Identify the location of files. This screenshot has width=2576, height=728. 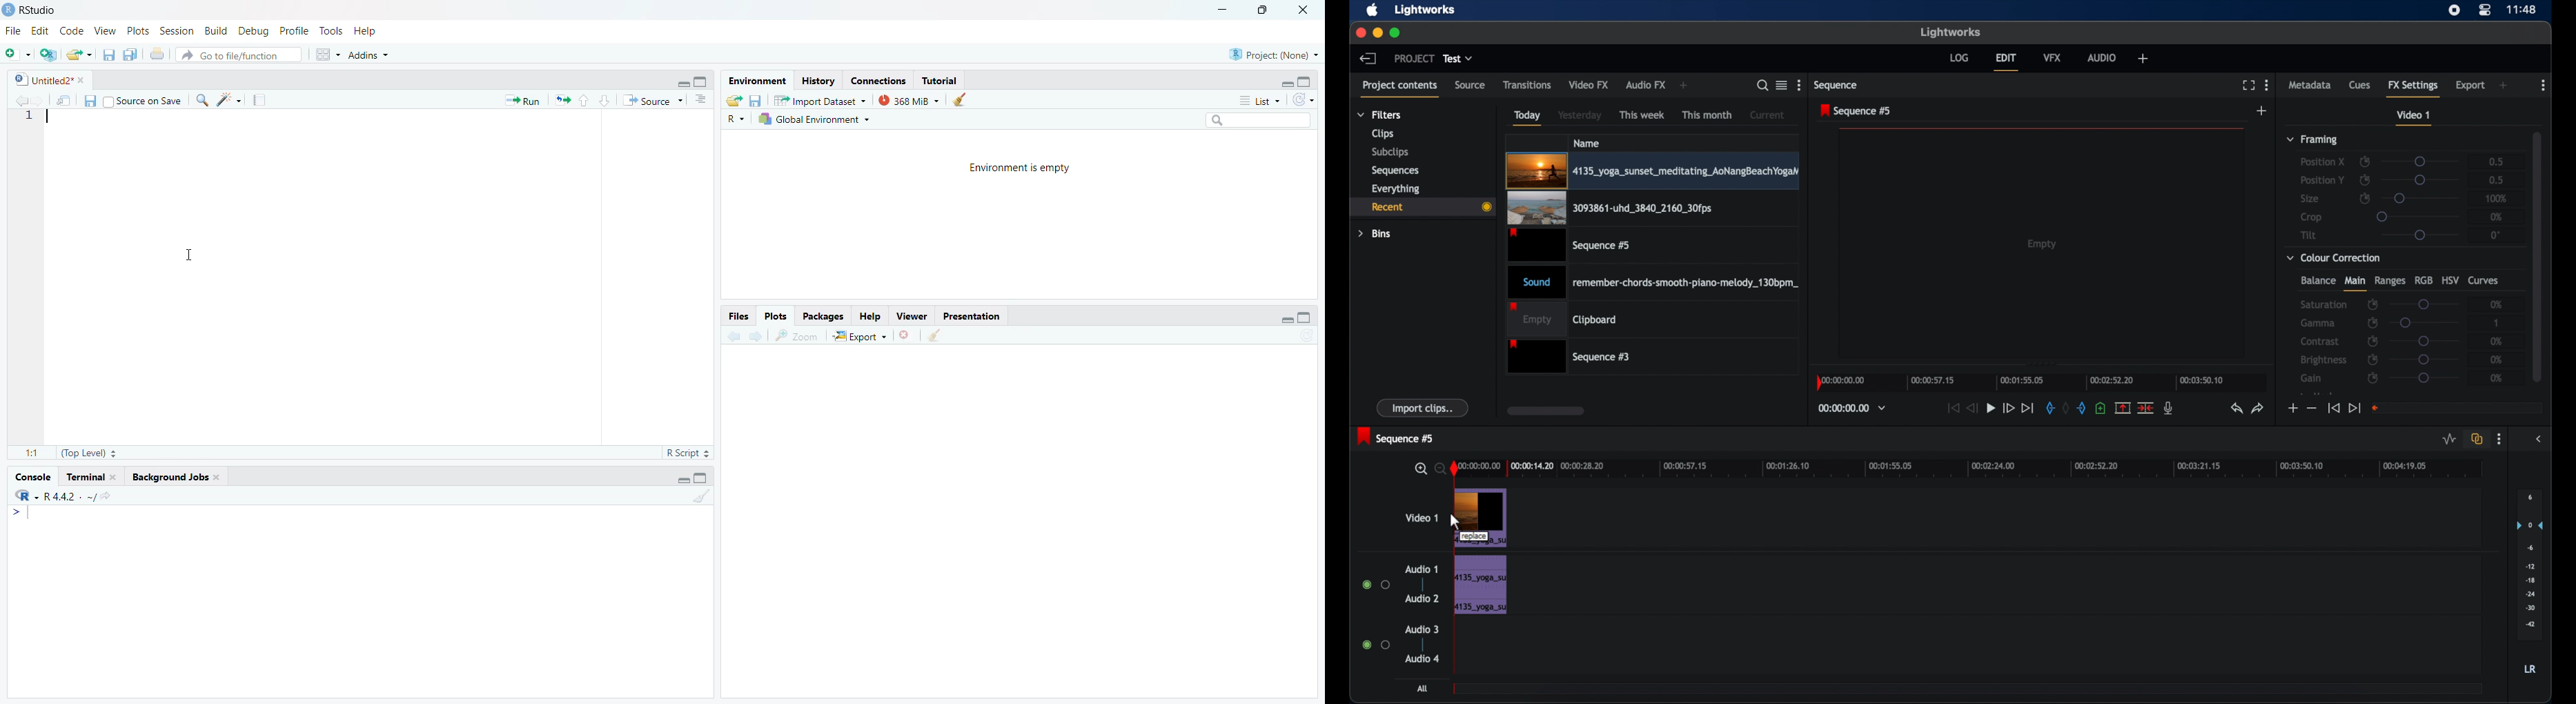
(757, 101).